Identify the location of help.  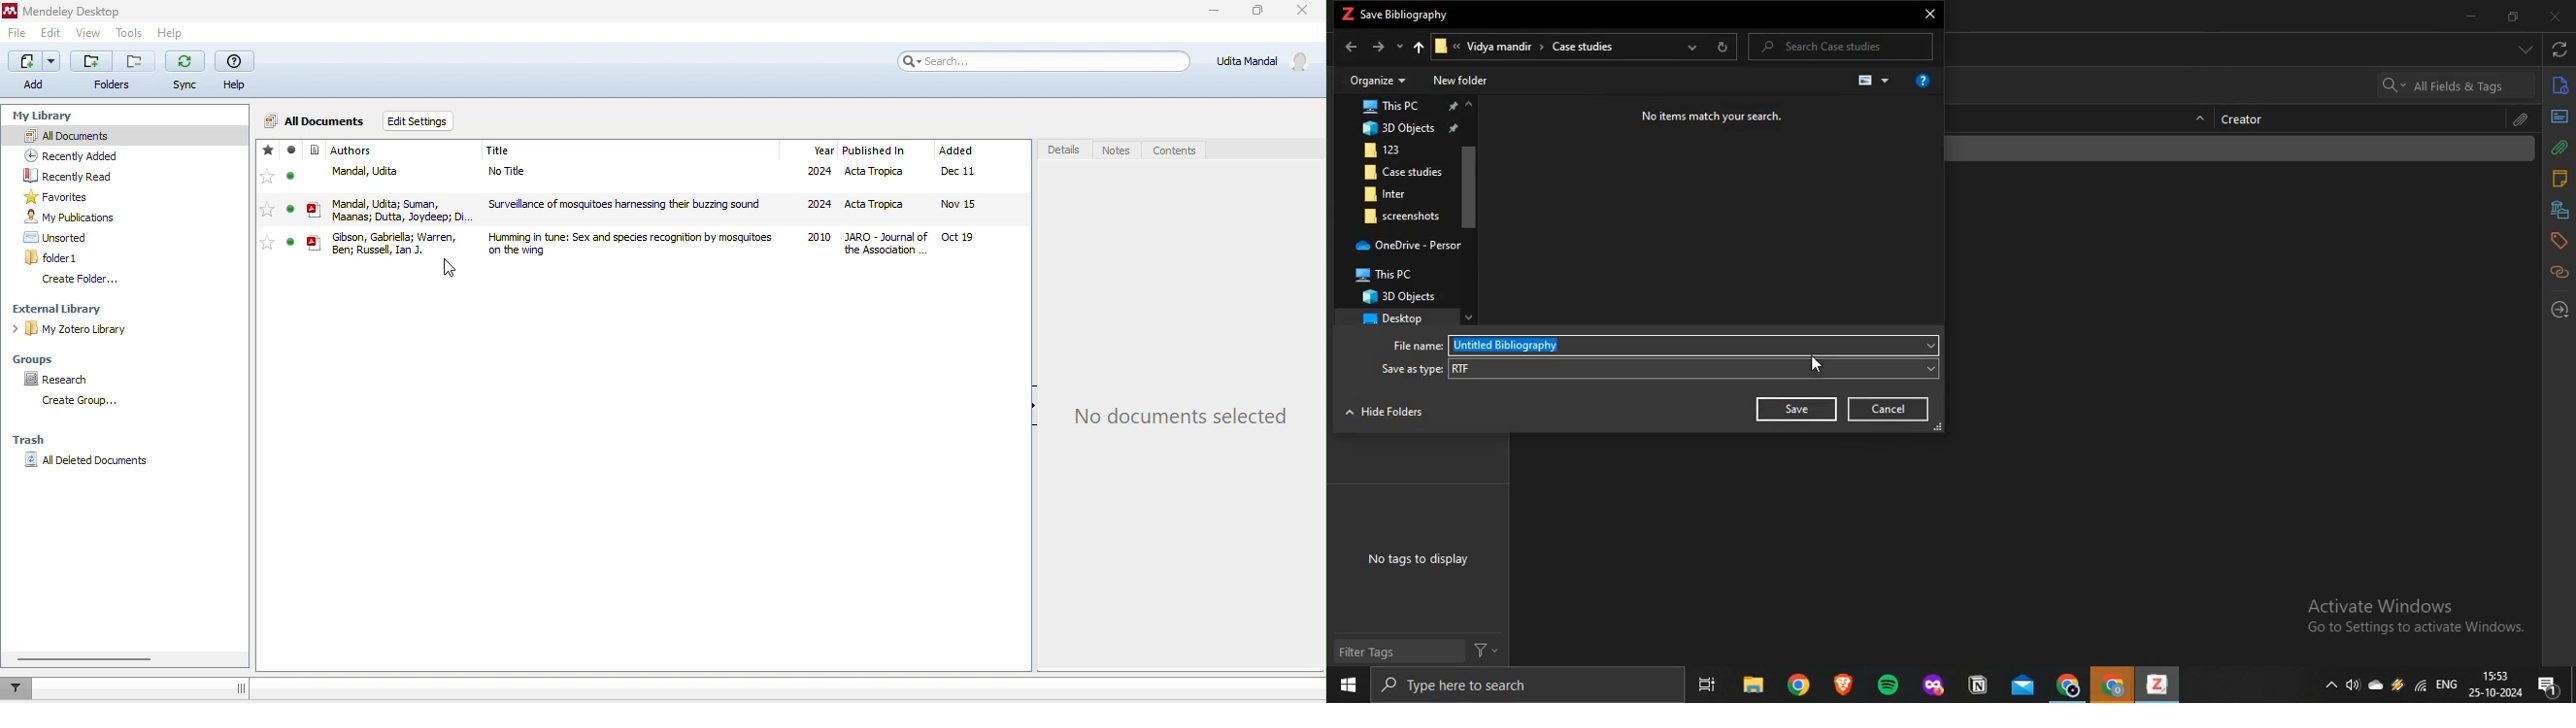
(178, 35).